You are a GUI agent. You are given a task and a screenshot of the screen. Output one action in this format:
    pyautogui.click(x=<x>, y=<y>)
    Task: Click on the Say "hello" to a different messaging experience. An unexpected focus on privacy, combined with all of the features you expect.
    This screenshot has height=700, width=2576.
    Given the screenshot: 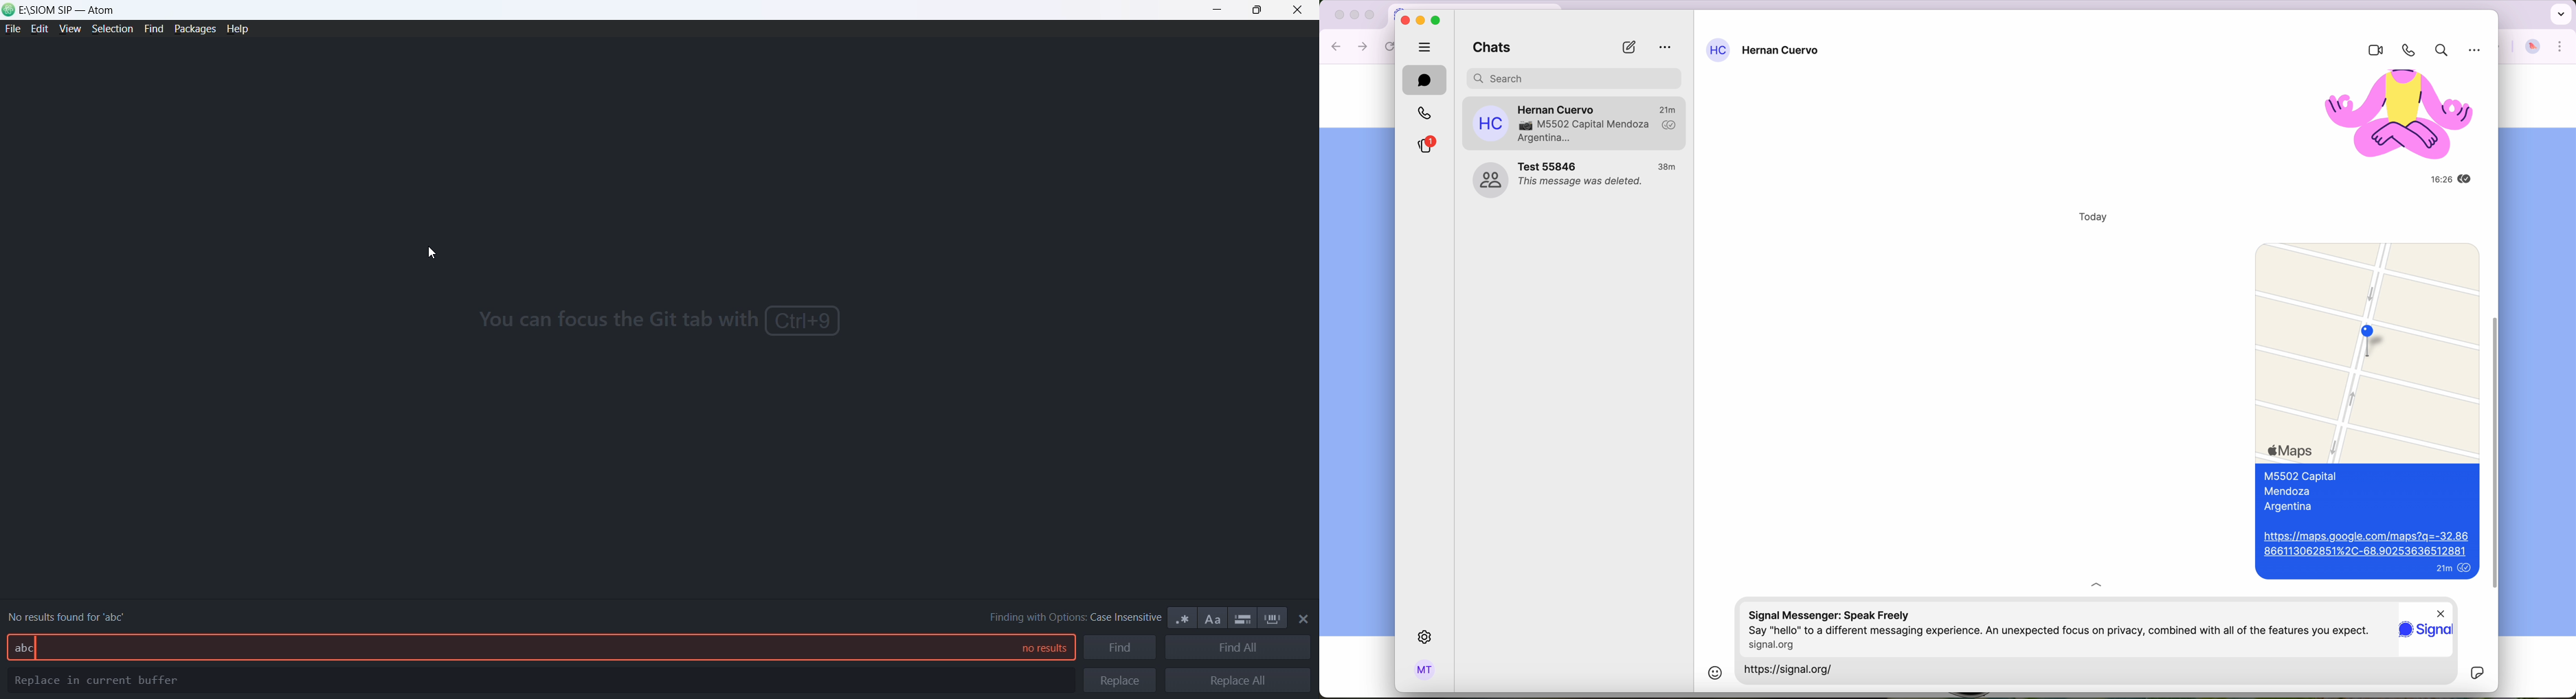 What is the action you would take?
    pyautogui.click(x=2061, y=629)
    